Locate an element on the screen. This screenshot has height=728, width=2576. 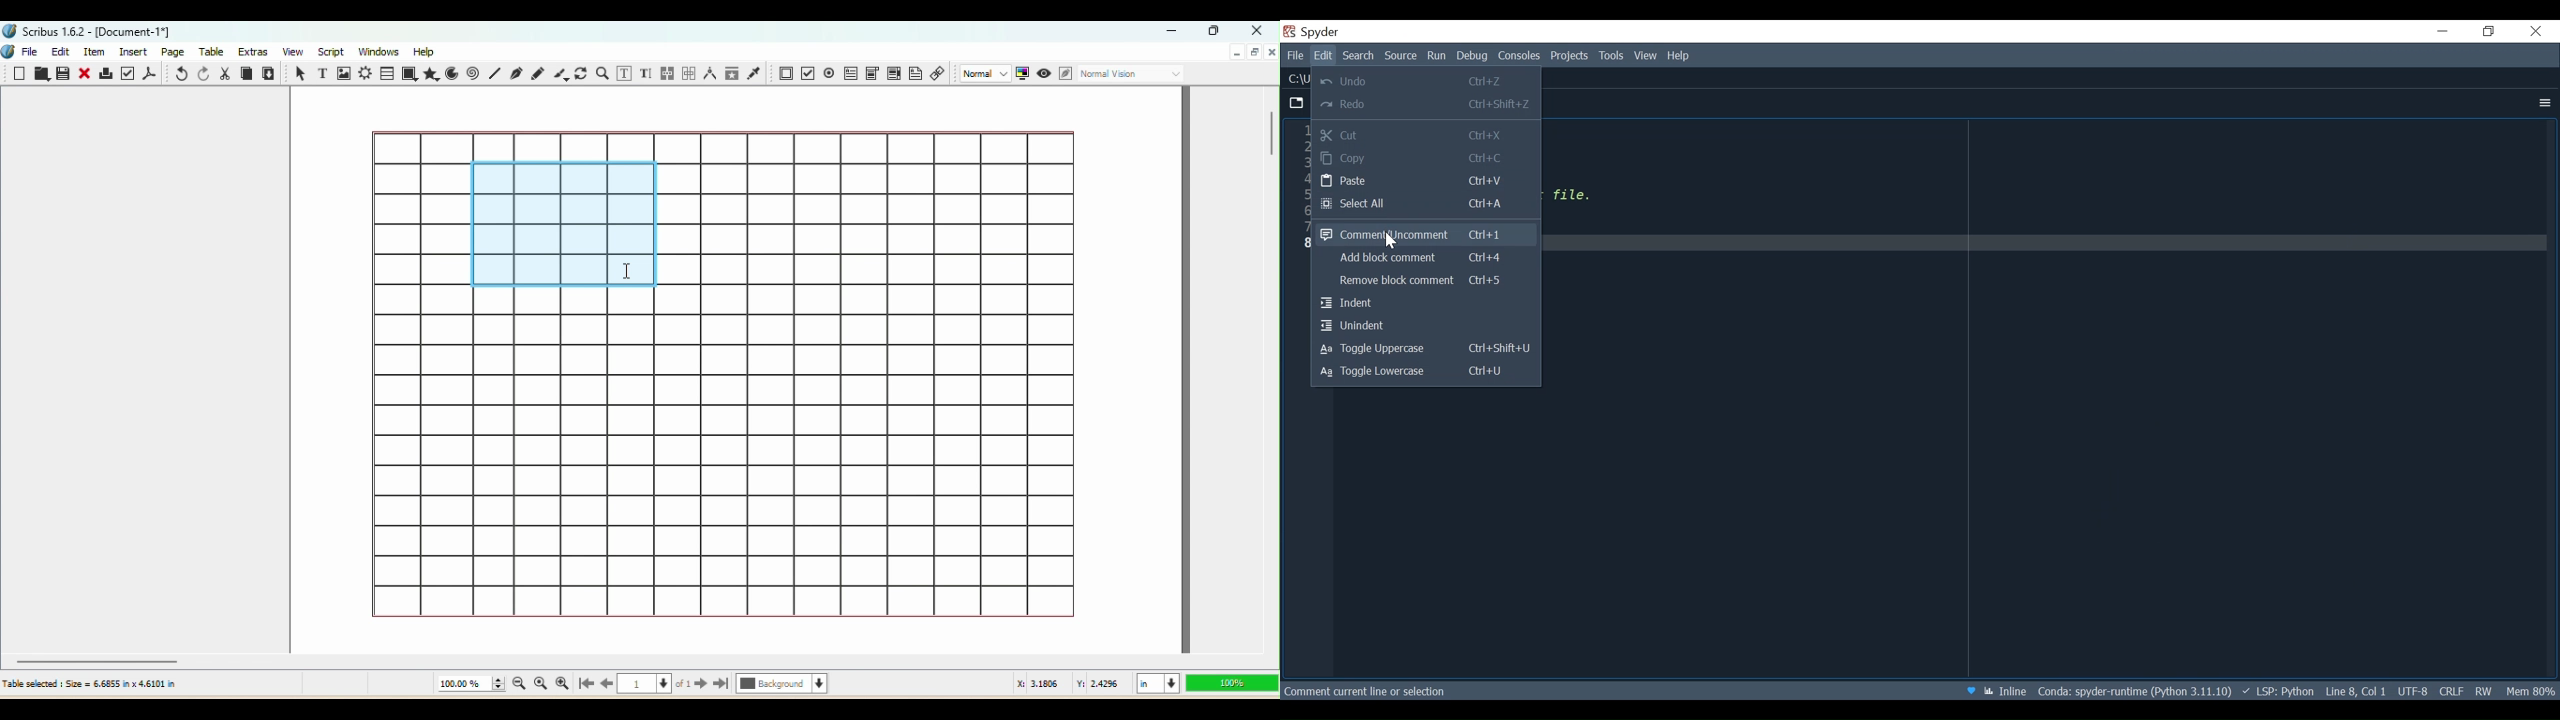
Restore is located at coordinates (2487, 31).